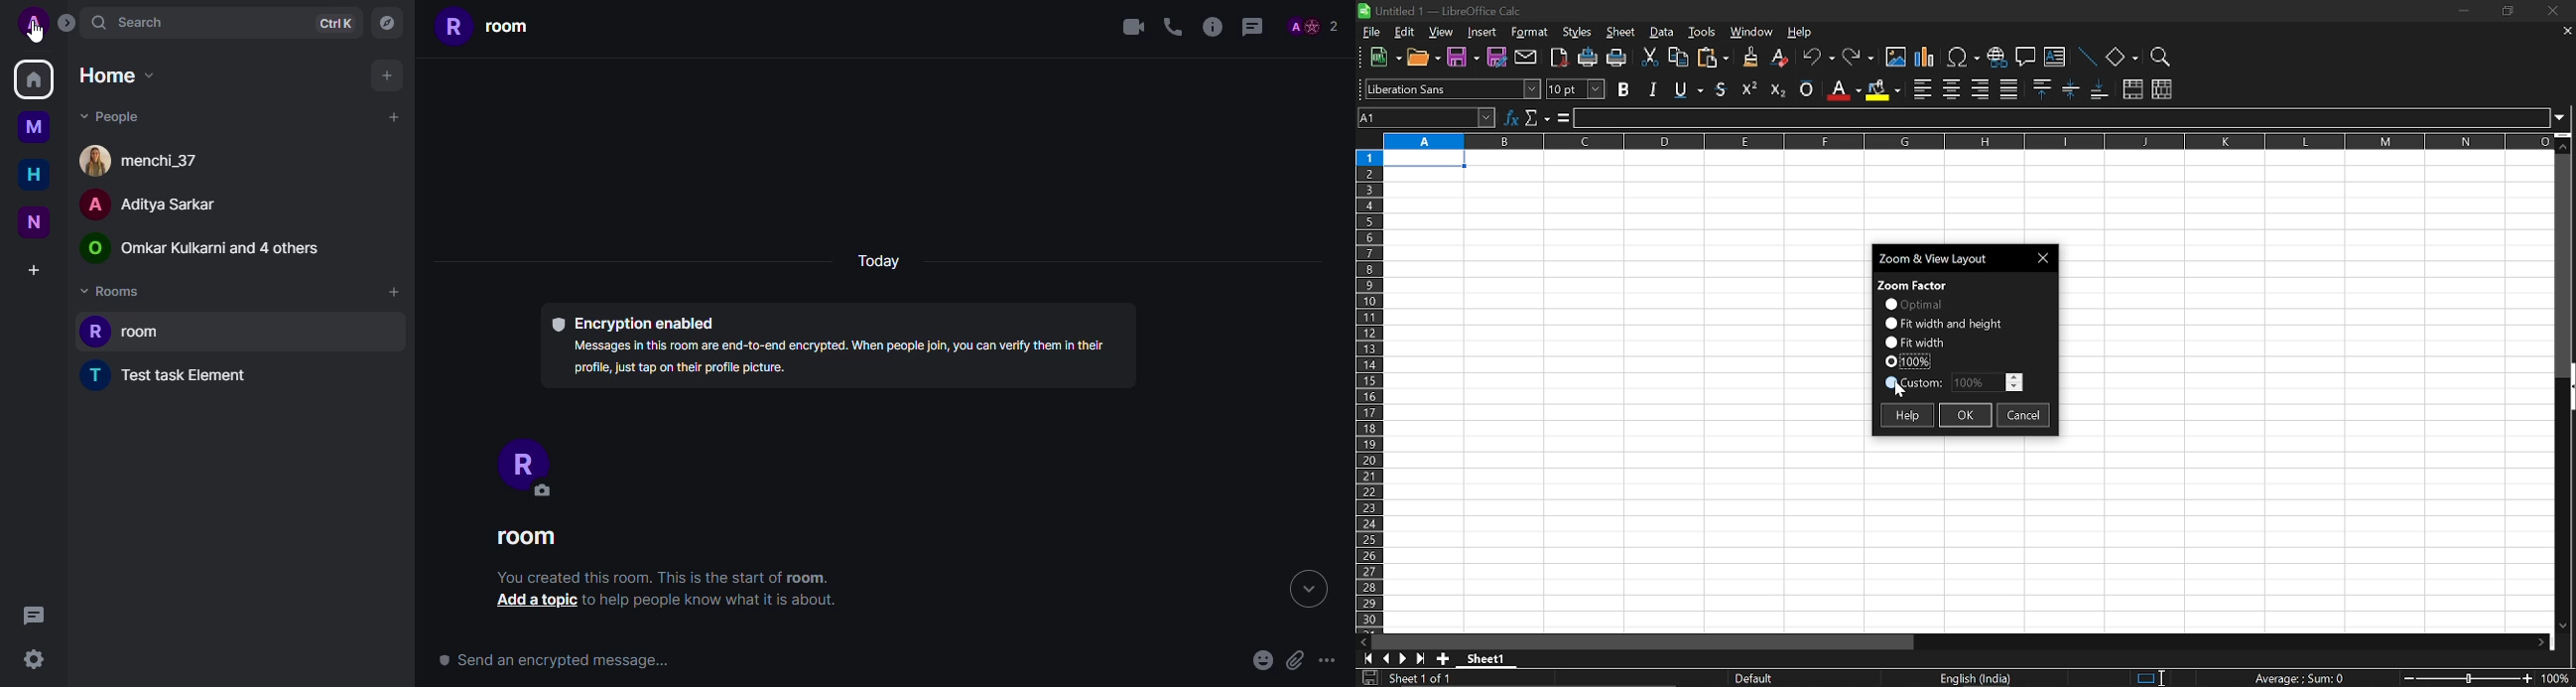 This screenshot has width=2576, height=700. What do you see at coordinates (1128, 27) in the screenshot?
I see `video call` at bounding box center [1128, 27].